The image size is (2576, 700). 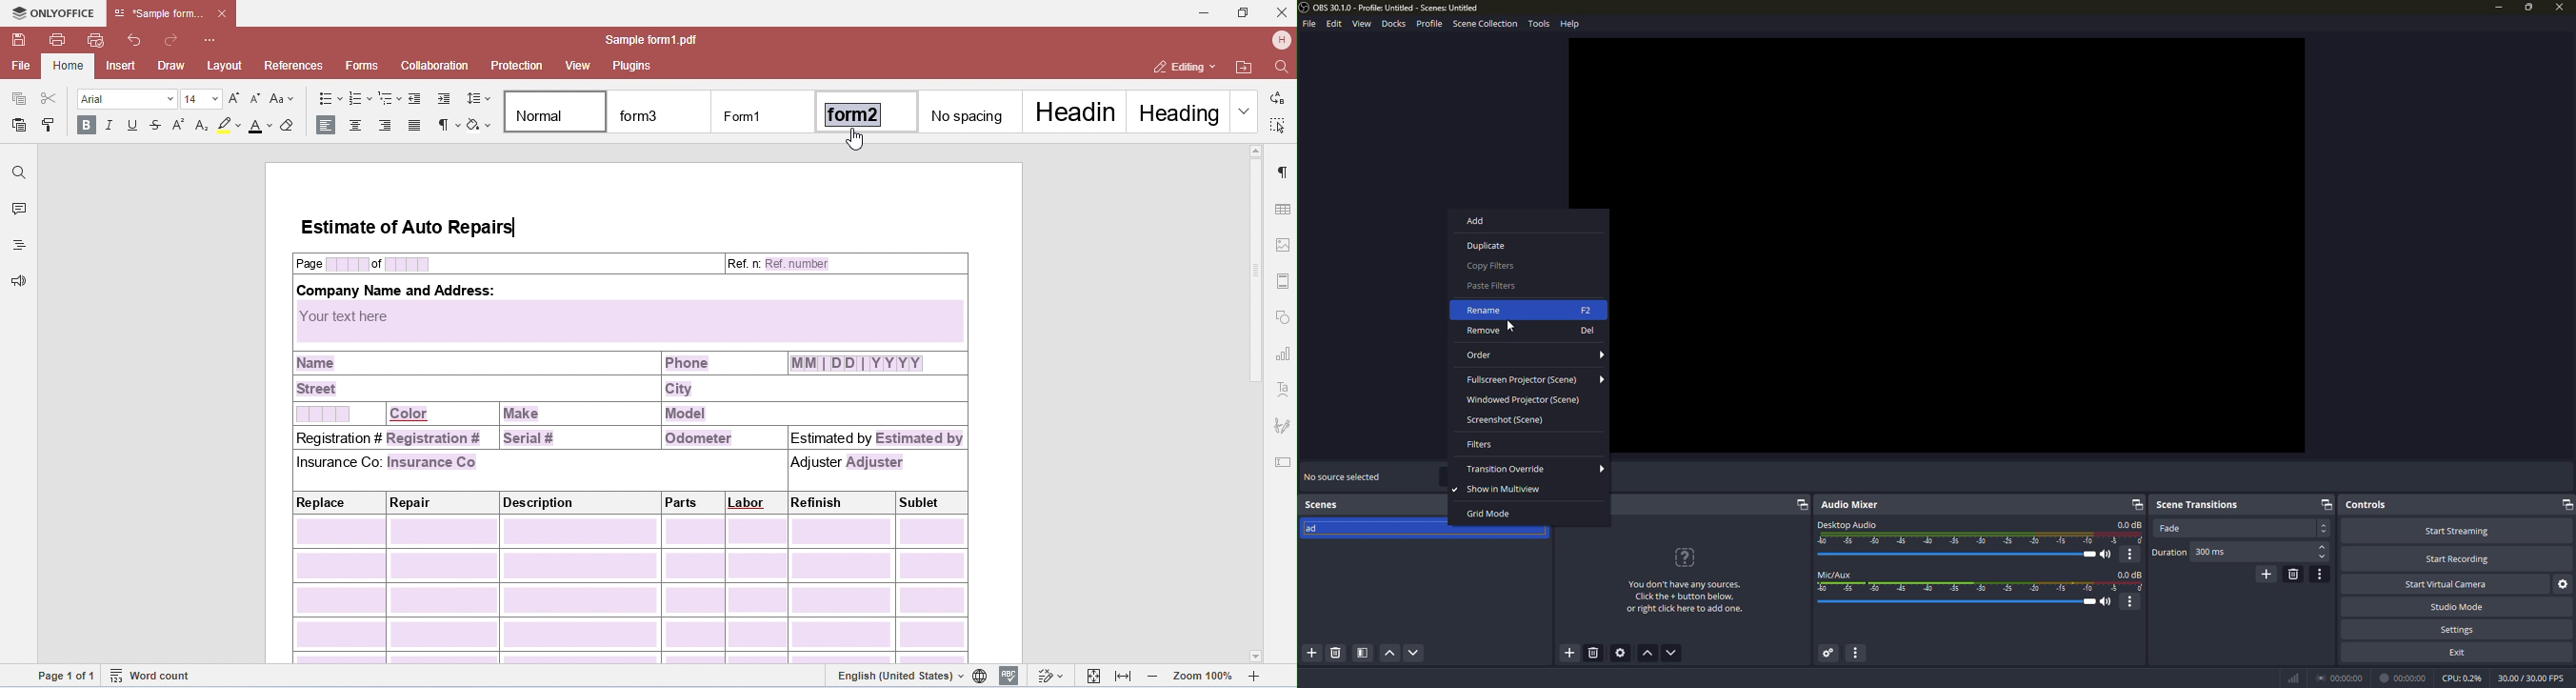 What do you see at coordinates (1528, 401) in the screenshot?
I see `‘Windowed Projector (Scene)` at bounding box center [1528, 401].